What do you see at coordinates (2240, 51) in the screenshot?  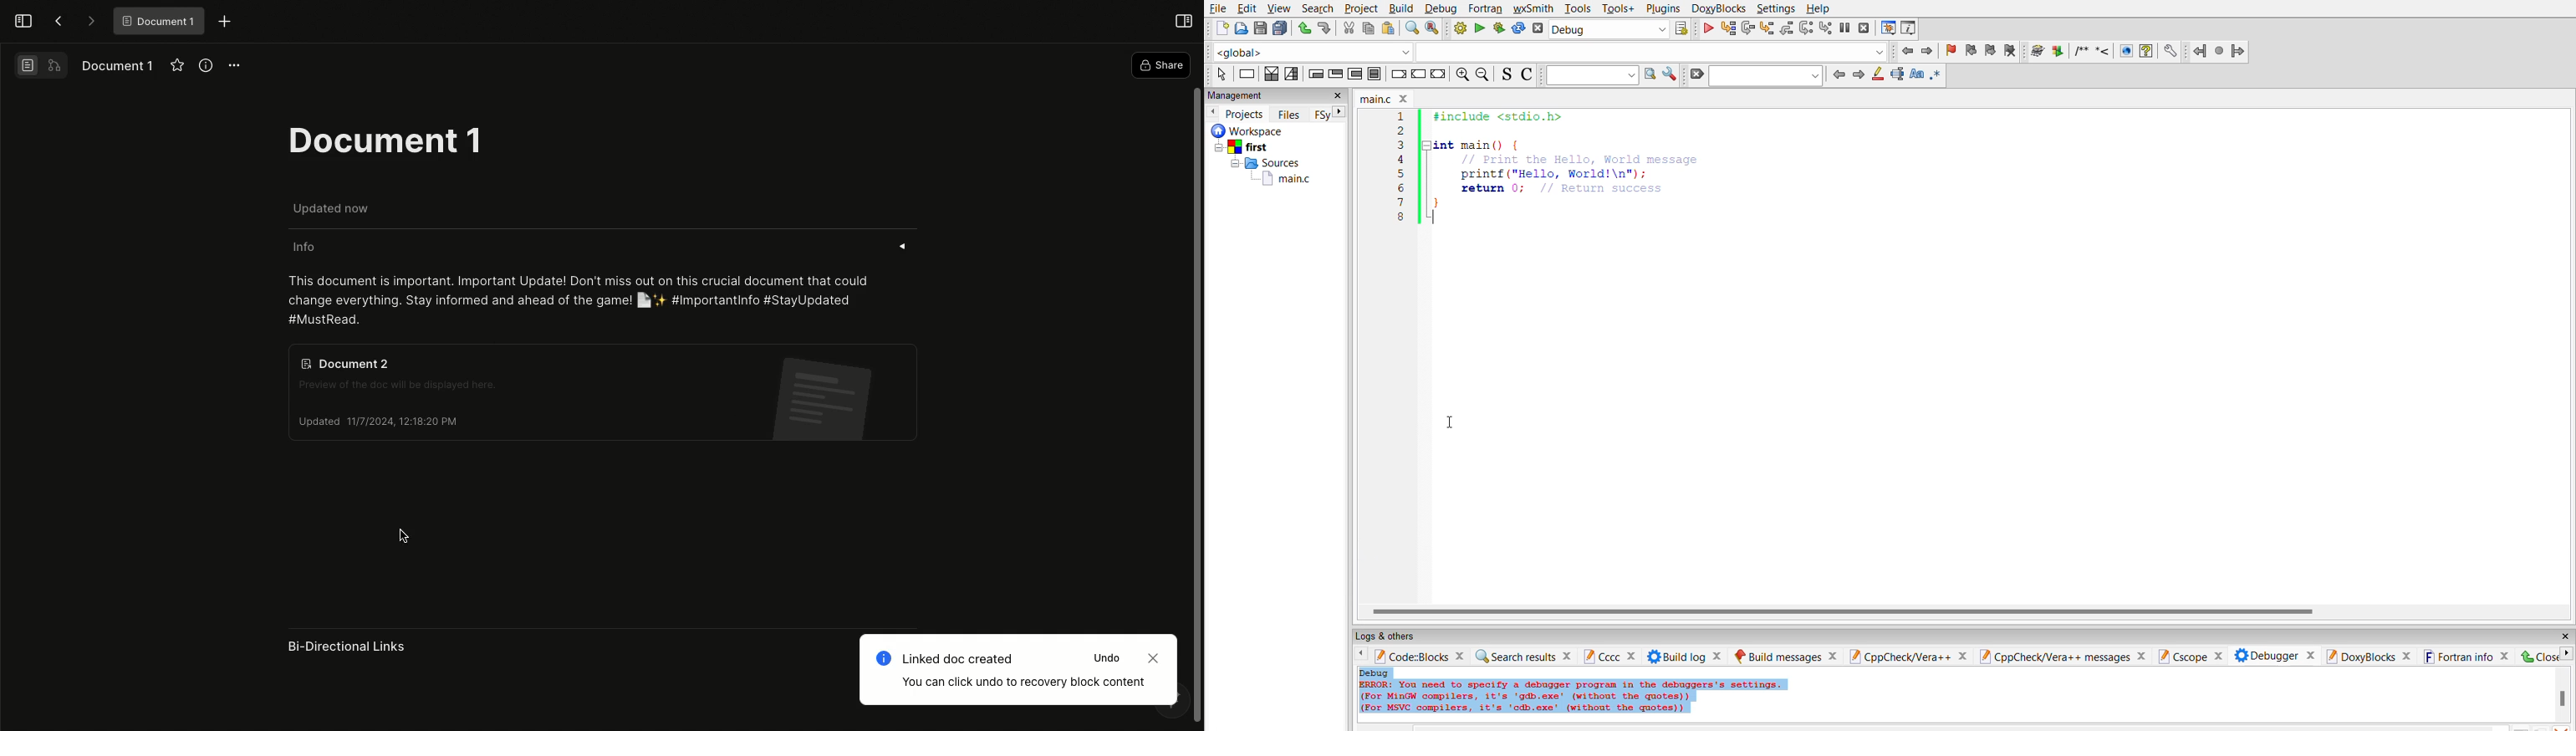 I see `jump forward` at bounding box center [2240, 51].